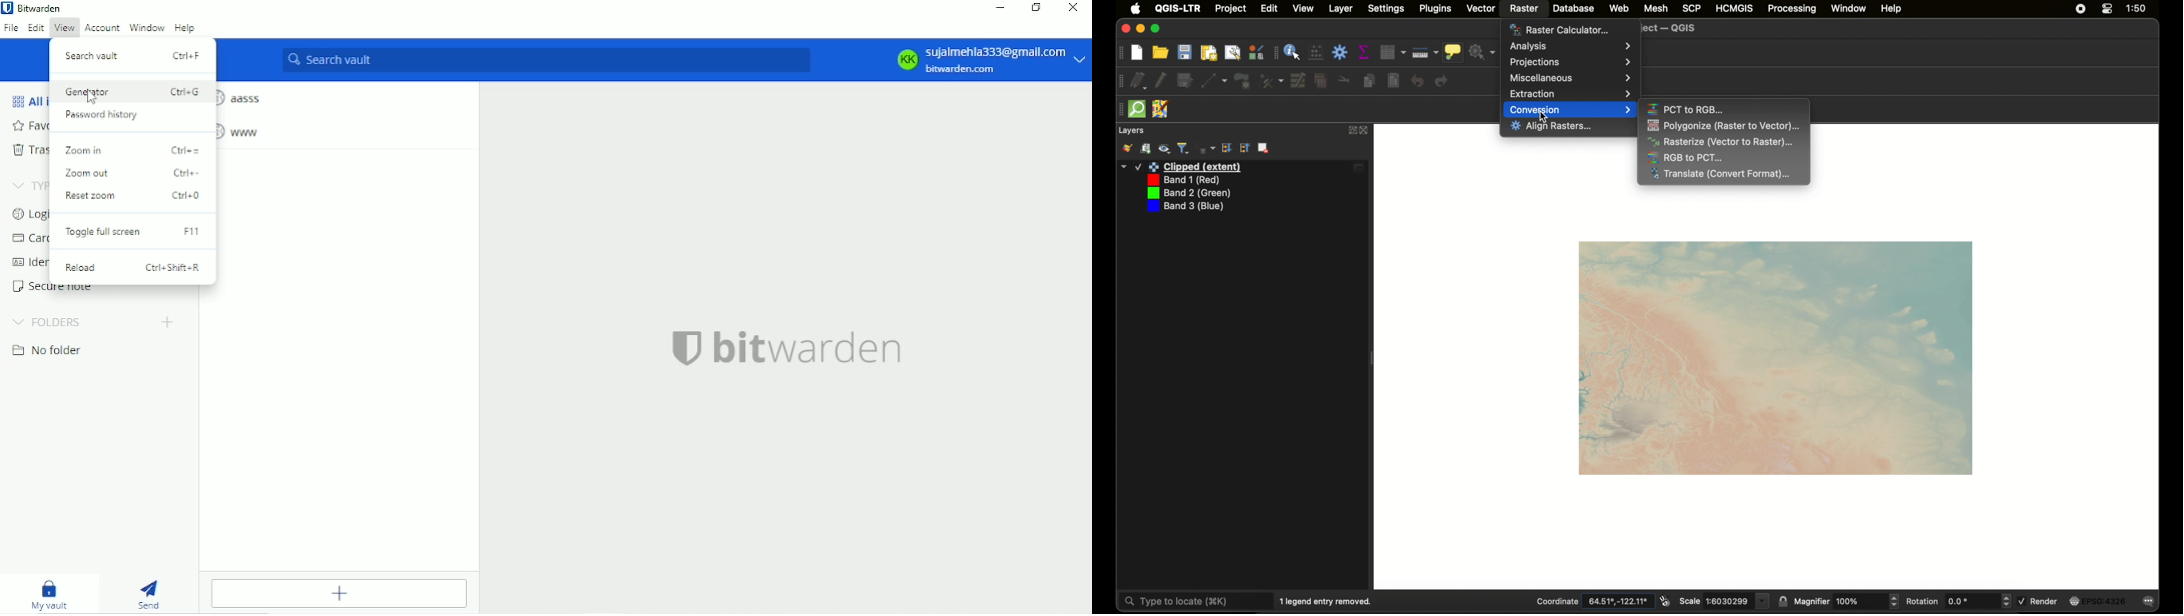 This screenshot has height=616, width=2184. What do you see at coordinates (1341, 9) in the screenshot?
I see `layer` at bounding box center [1341, 9].